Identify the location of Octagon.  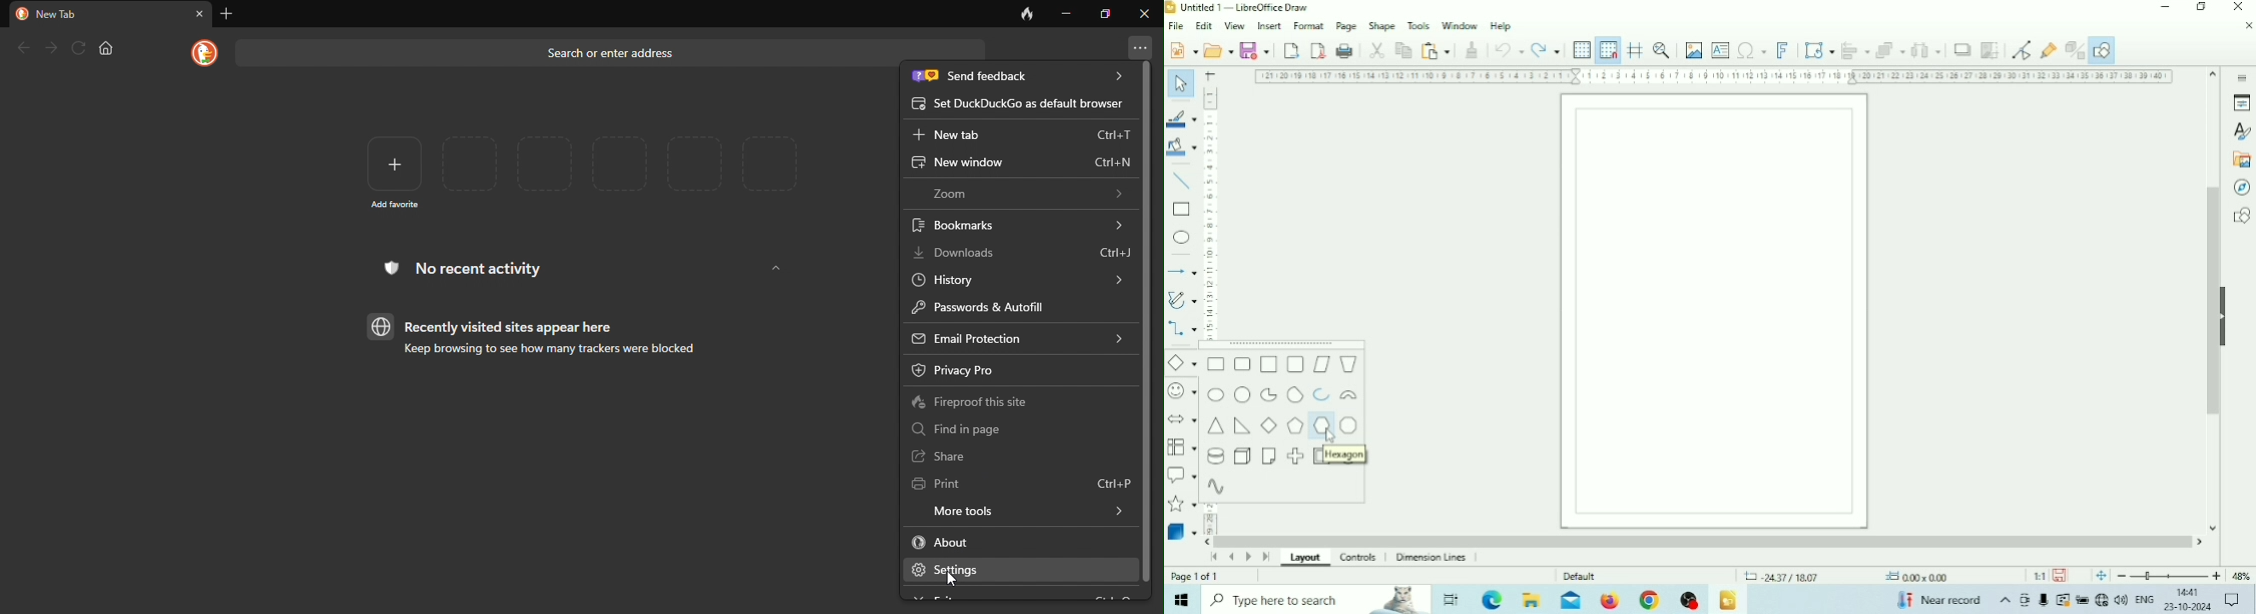
(1350, 427).